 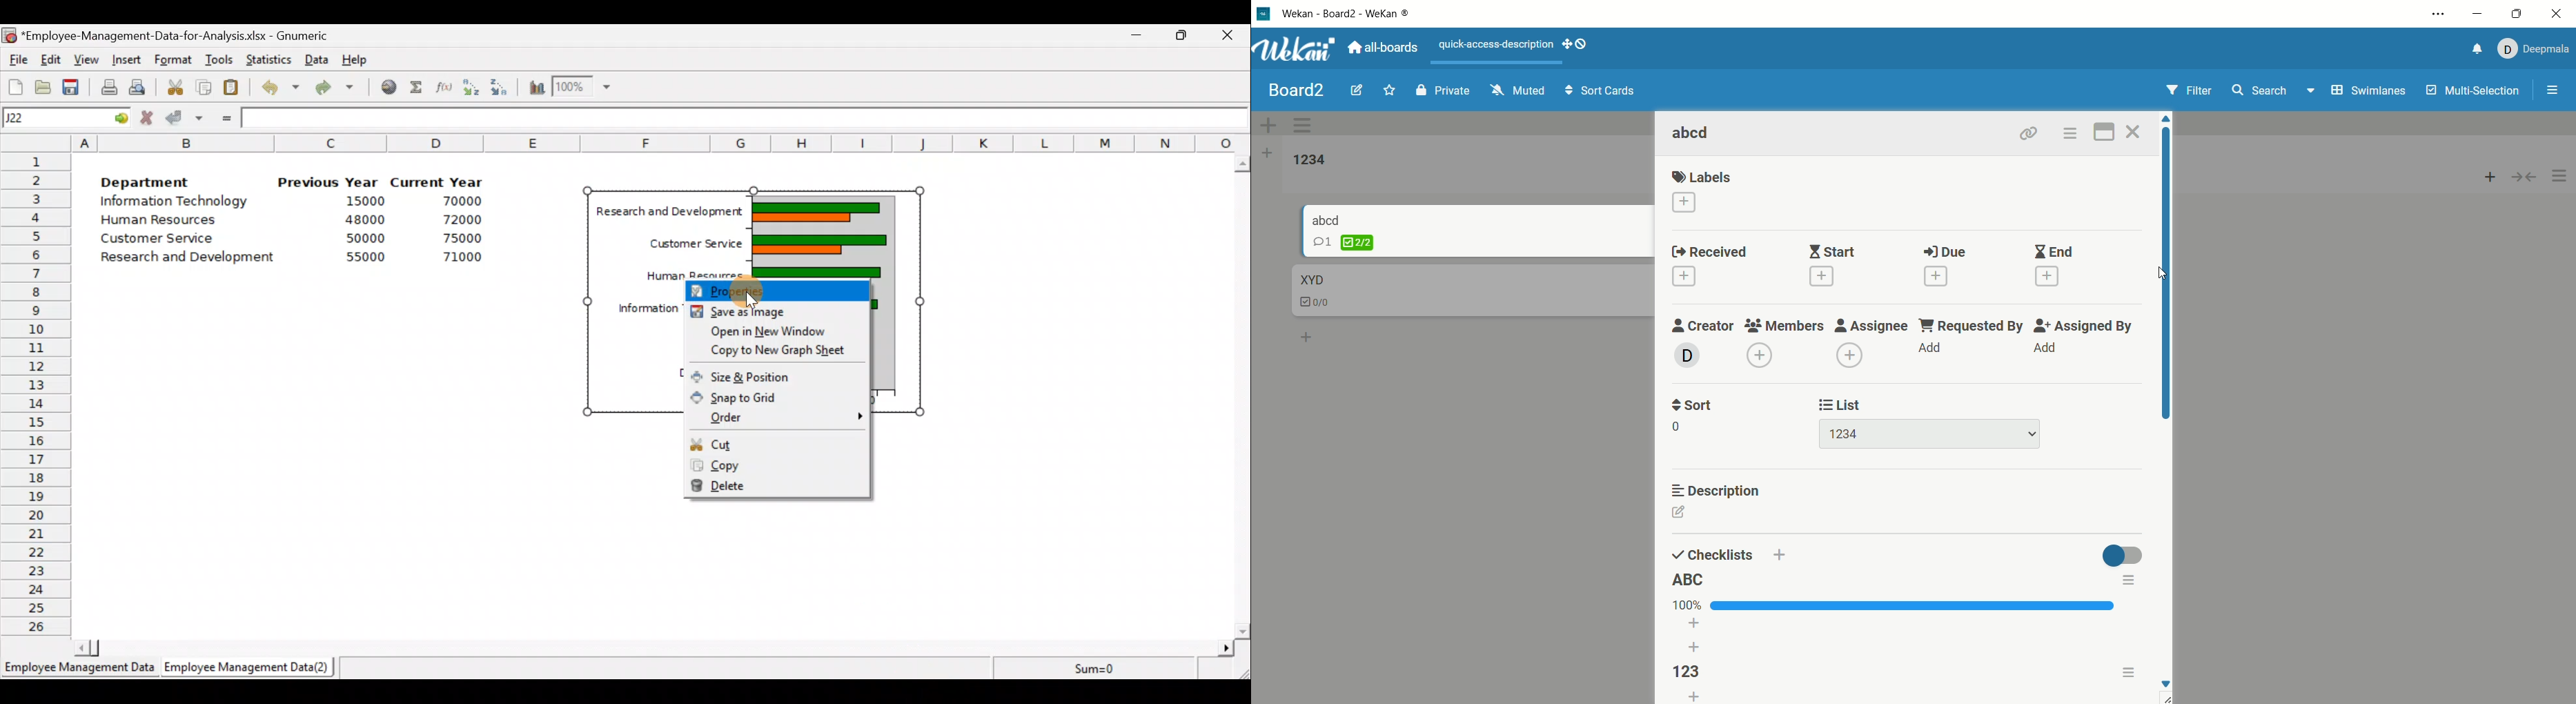 I want to click on Columns, so click(x=626, y=139).